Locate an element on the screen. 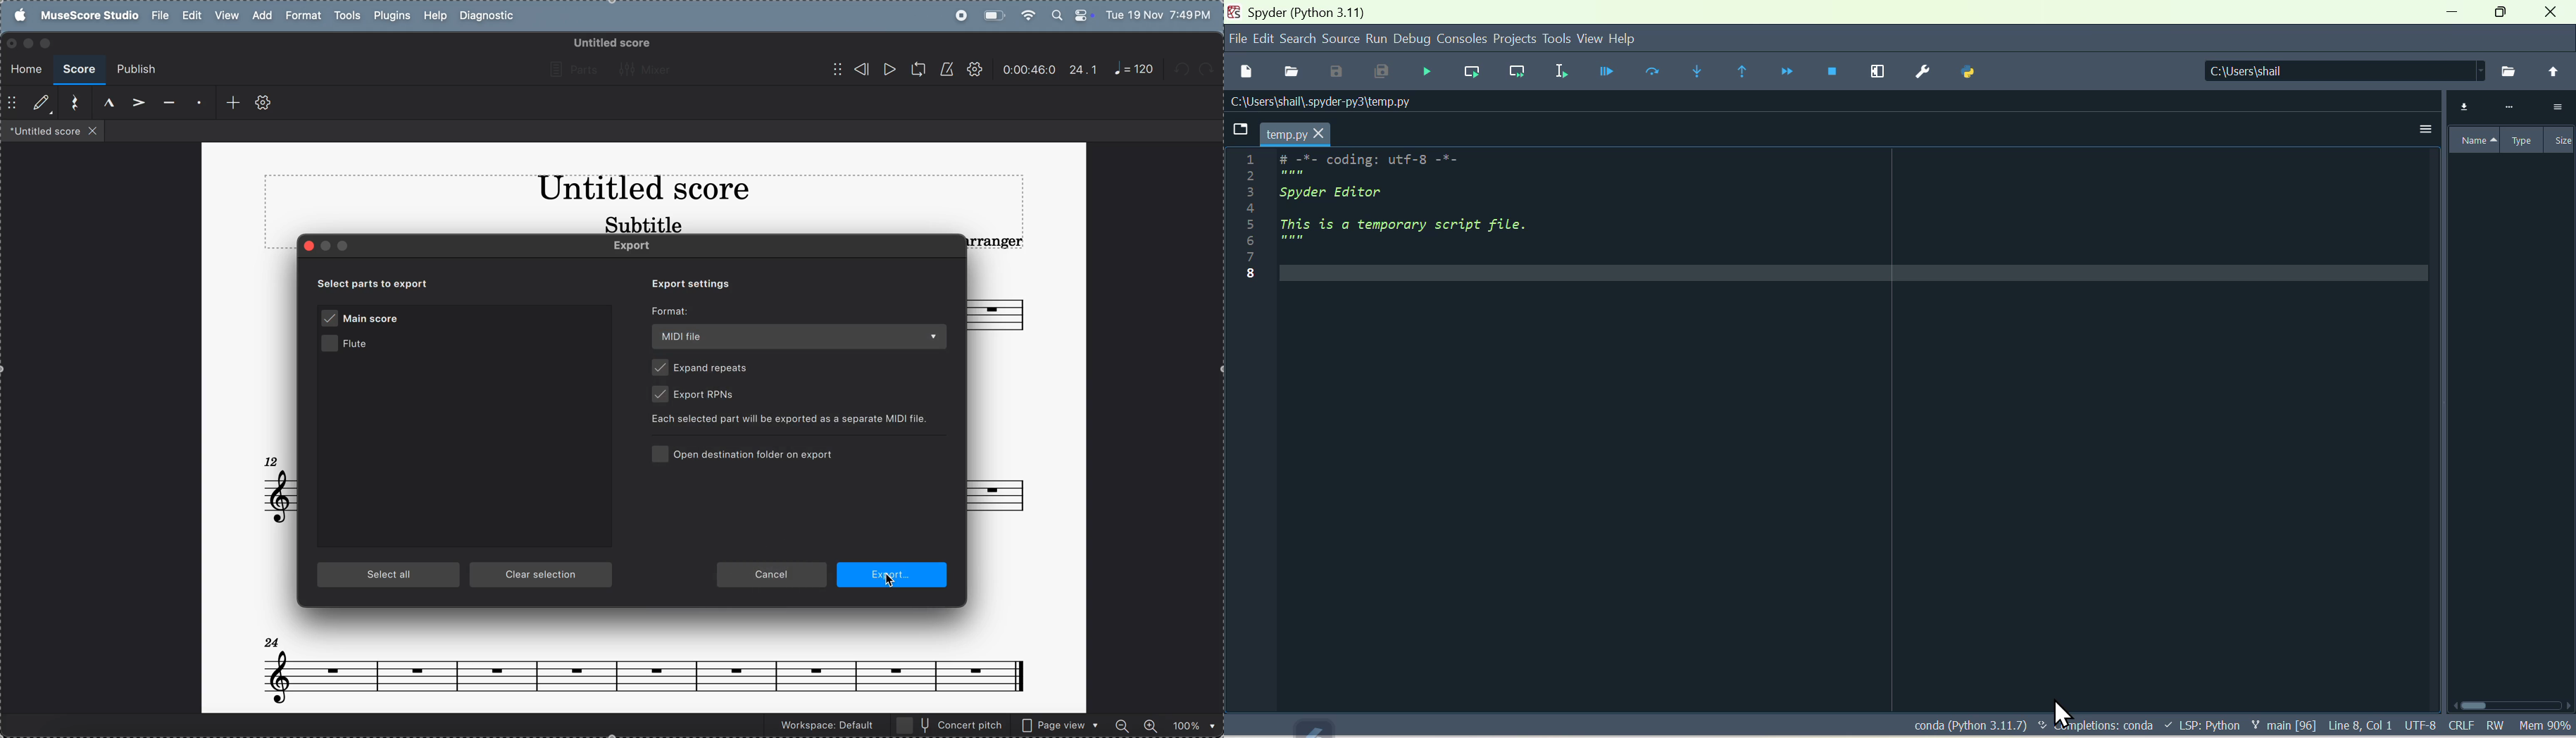 This screenshot has width=2576, height=756. Text - conda (Python 3.11.7) Completions: conda LSP: Python main [96] Line 8, Col 1 UTF-8 CRLF RW Mem 91% is located at coordinates (2241, 727).